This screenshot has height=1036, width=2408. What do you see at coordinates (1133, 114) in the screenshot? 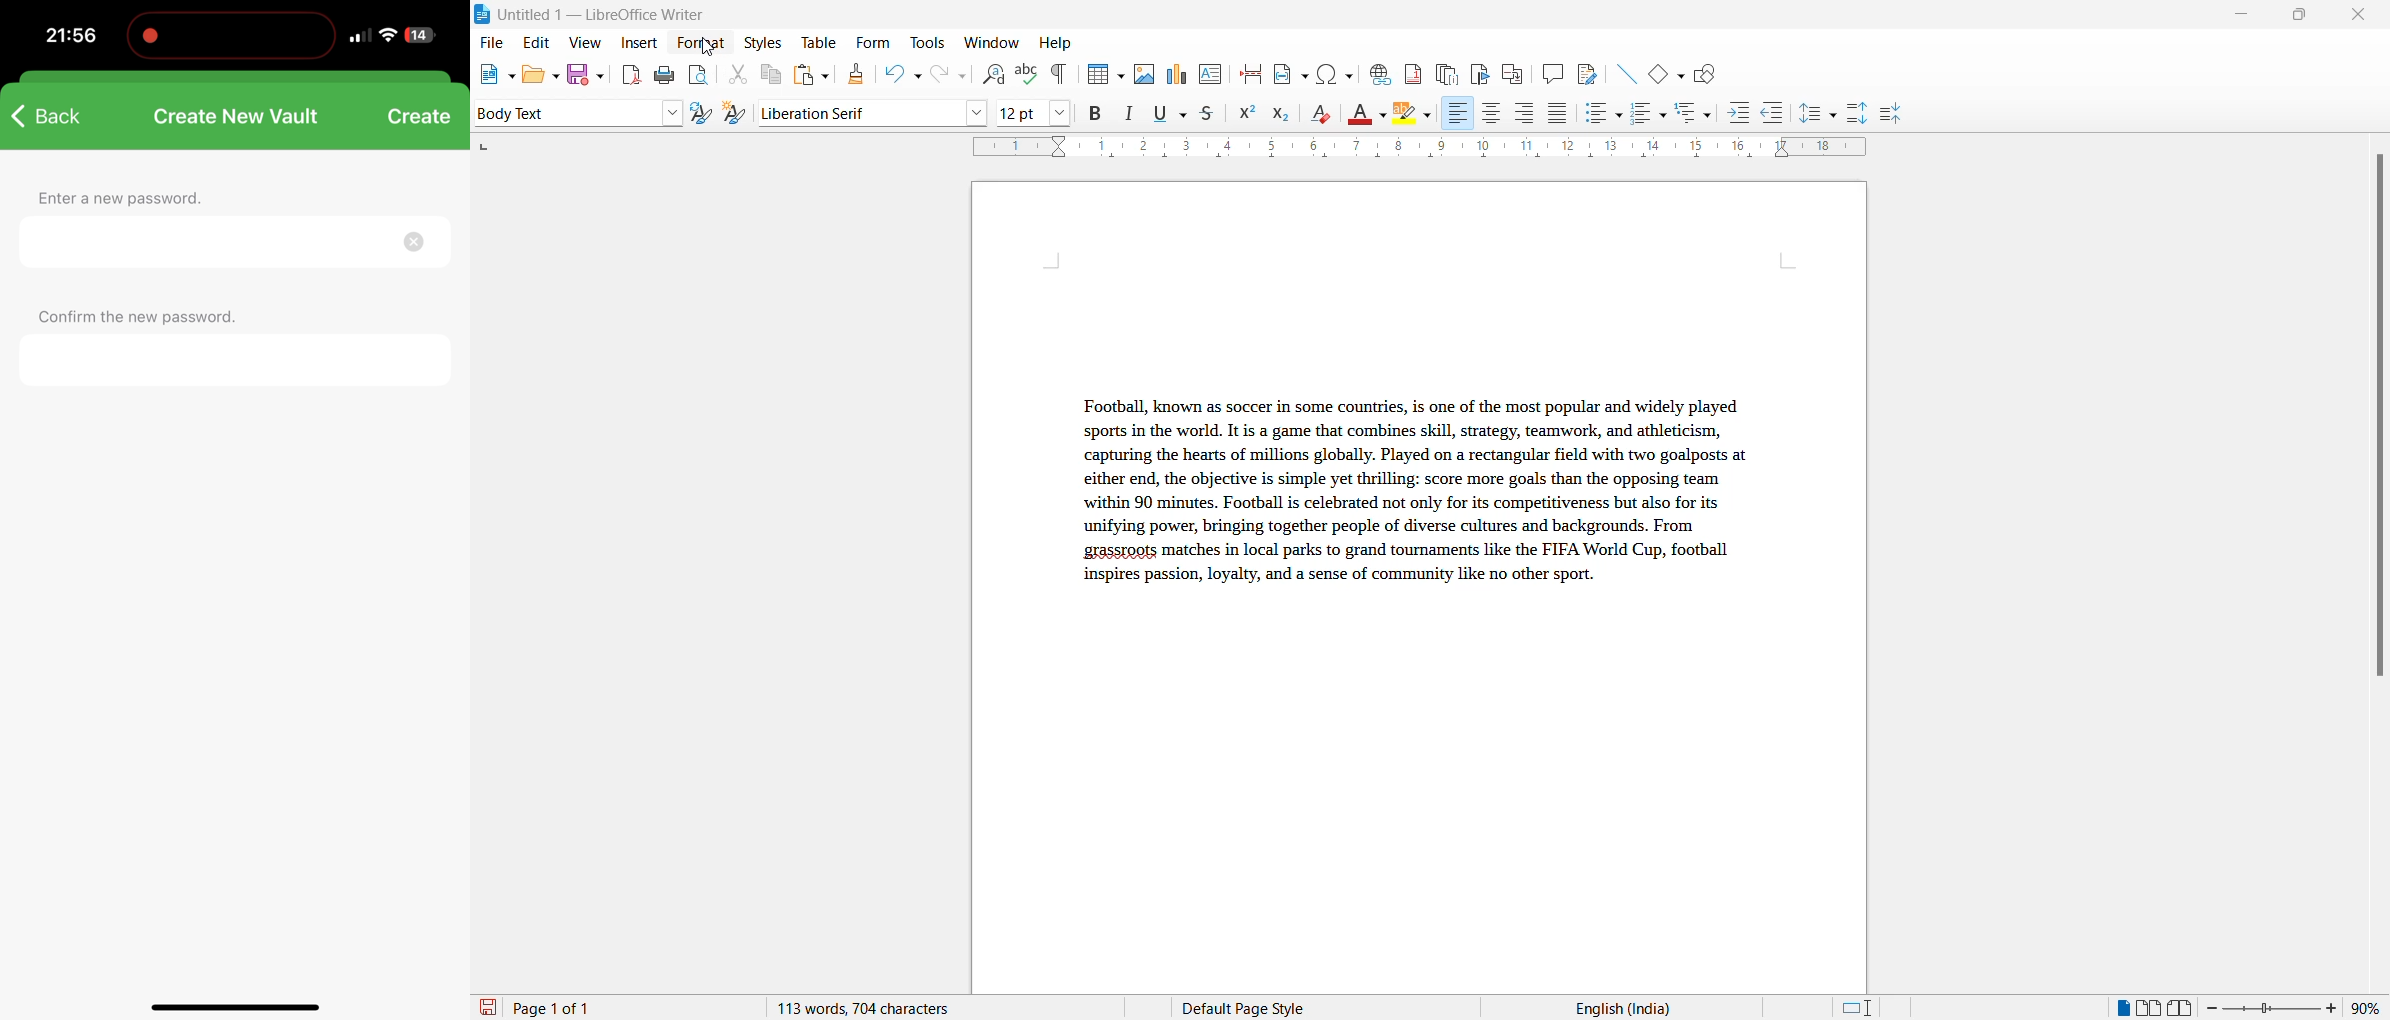
I see `italic` at bounding box center [1133, 114].